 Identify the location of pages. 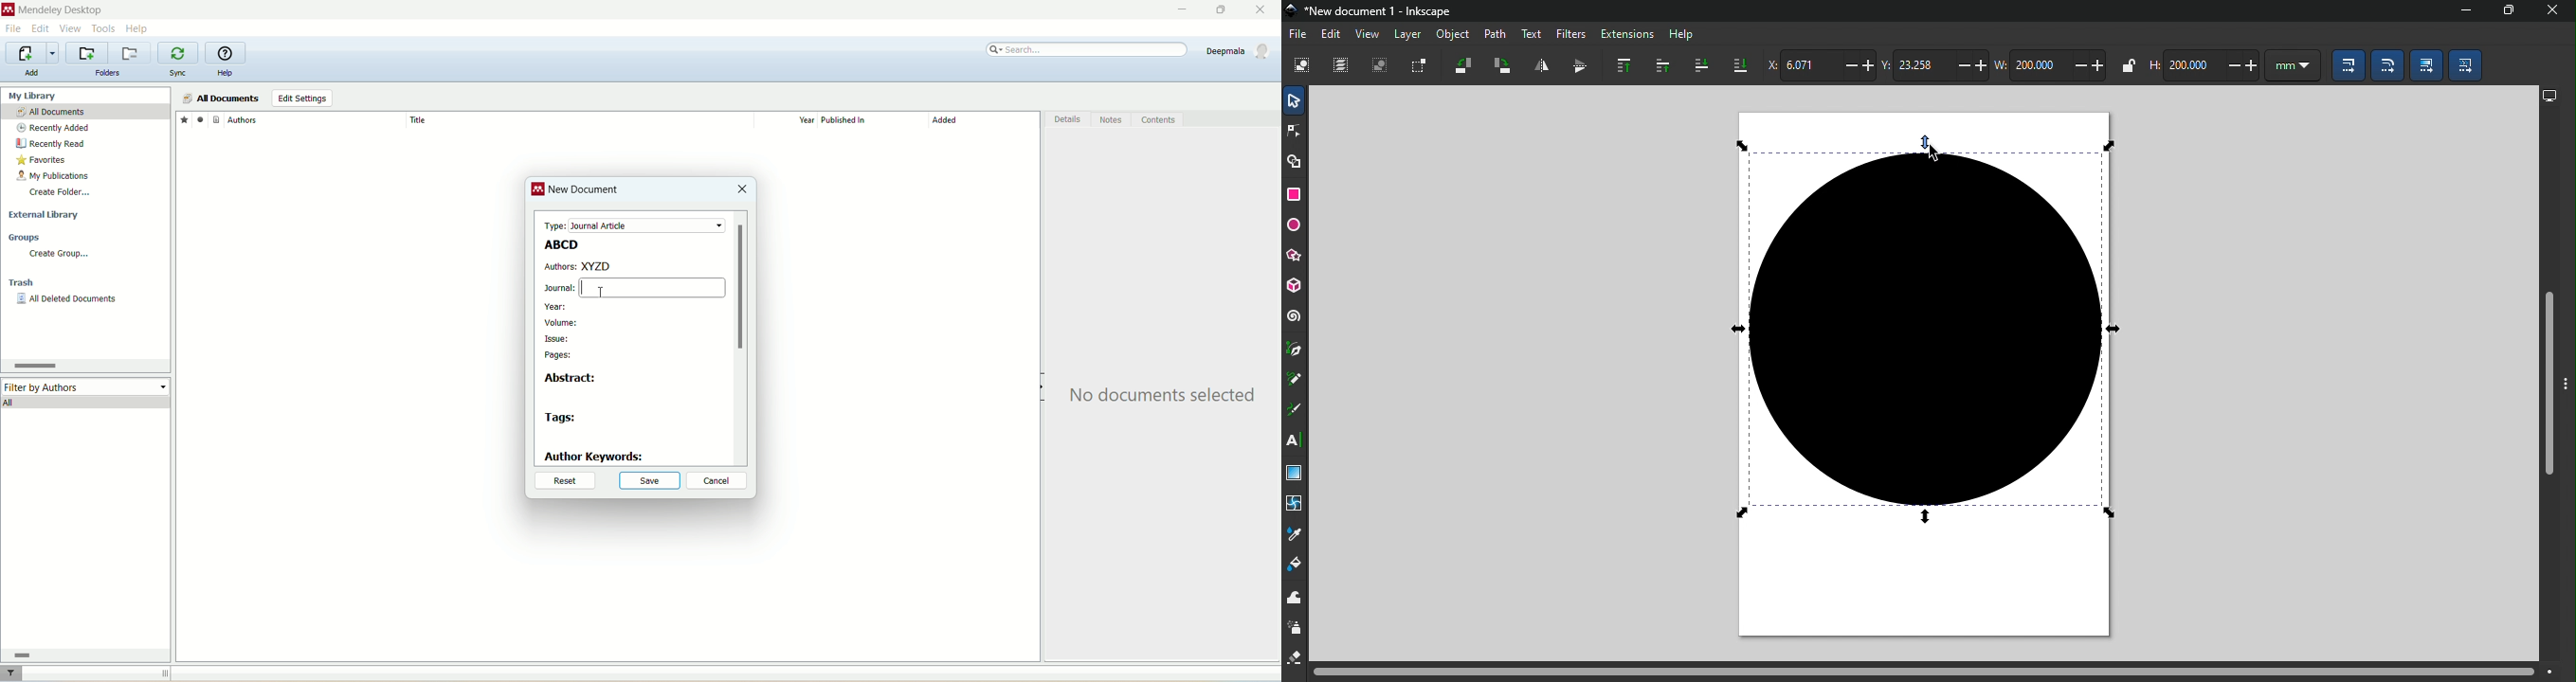
(560, 356).